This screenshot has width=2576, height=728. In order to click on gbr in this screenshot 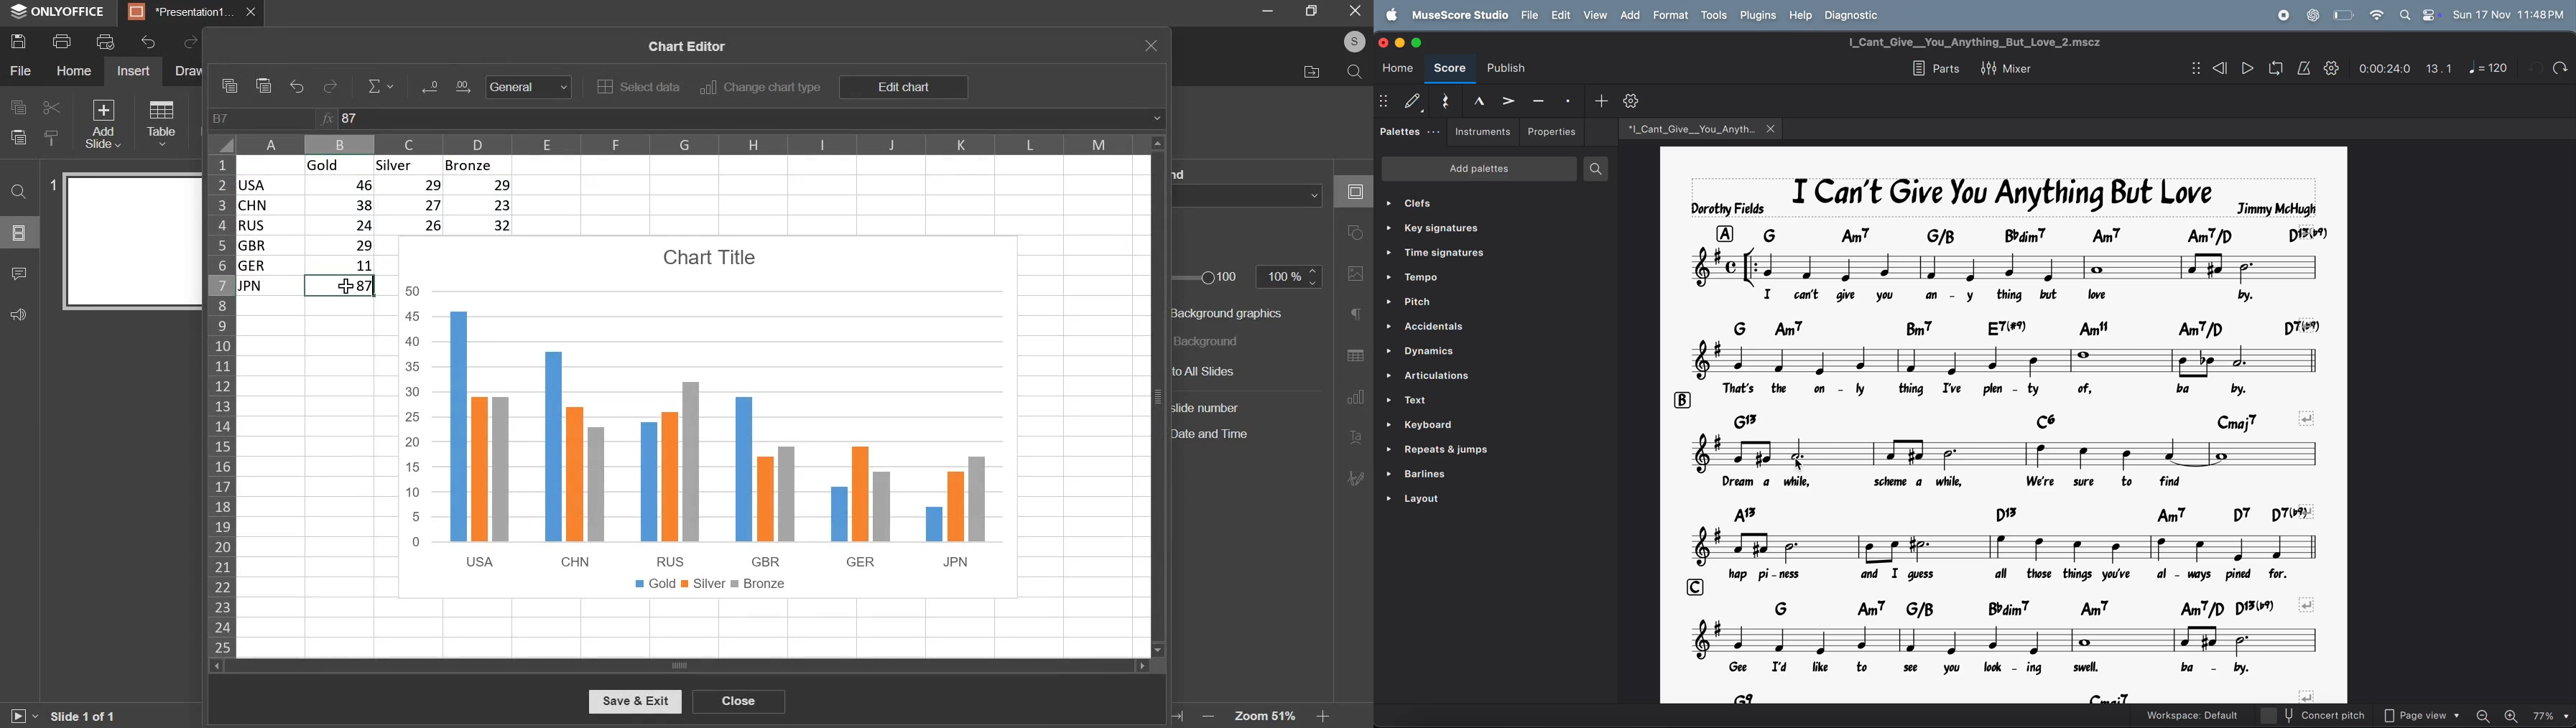, I will do `click(270, 246)`.